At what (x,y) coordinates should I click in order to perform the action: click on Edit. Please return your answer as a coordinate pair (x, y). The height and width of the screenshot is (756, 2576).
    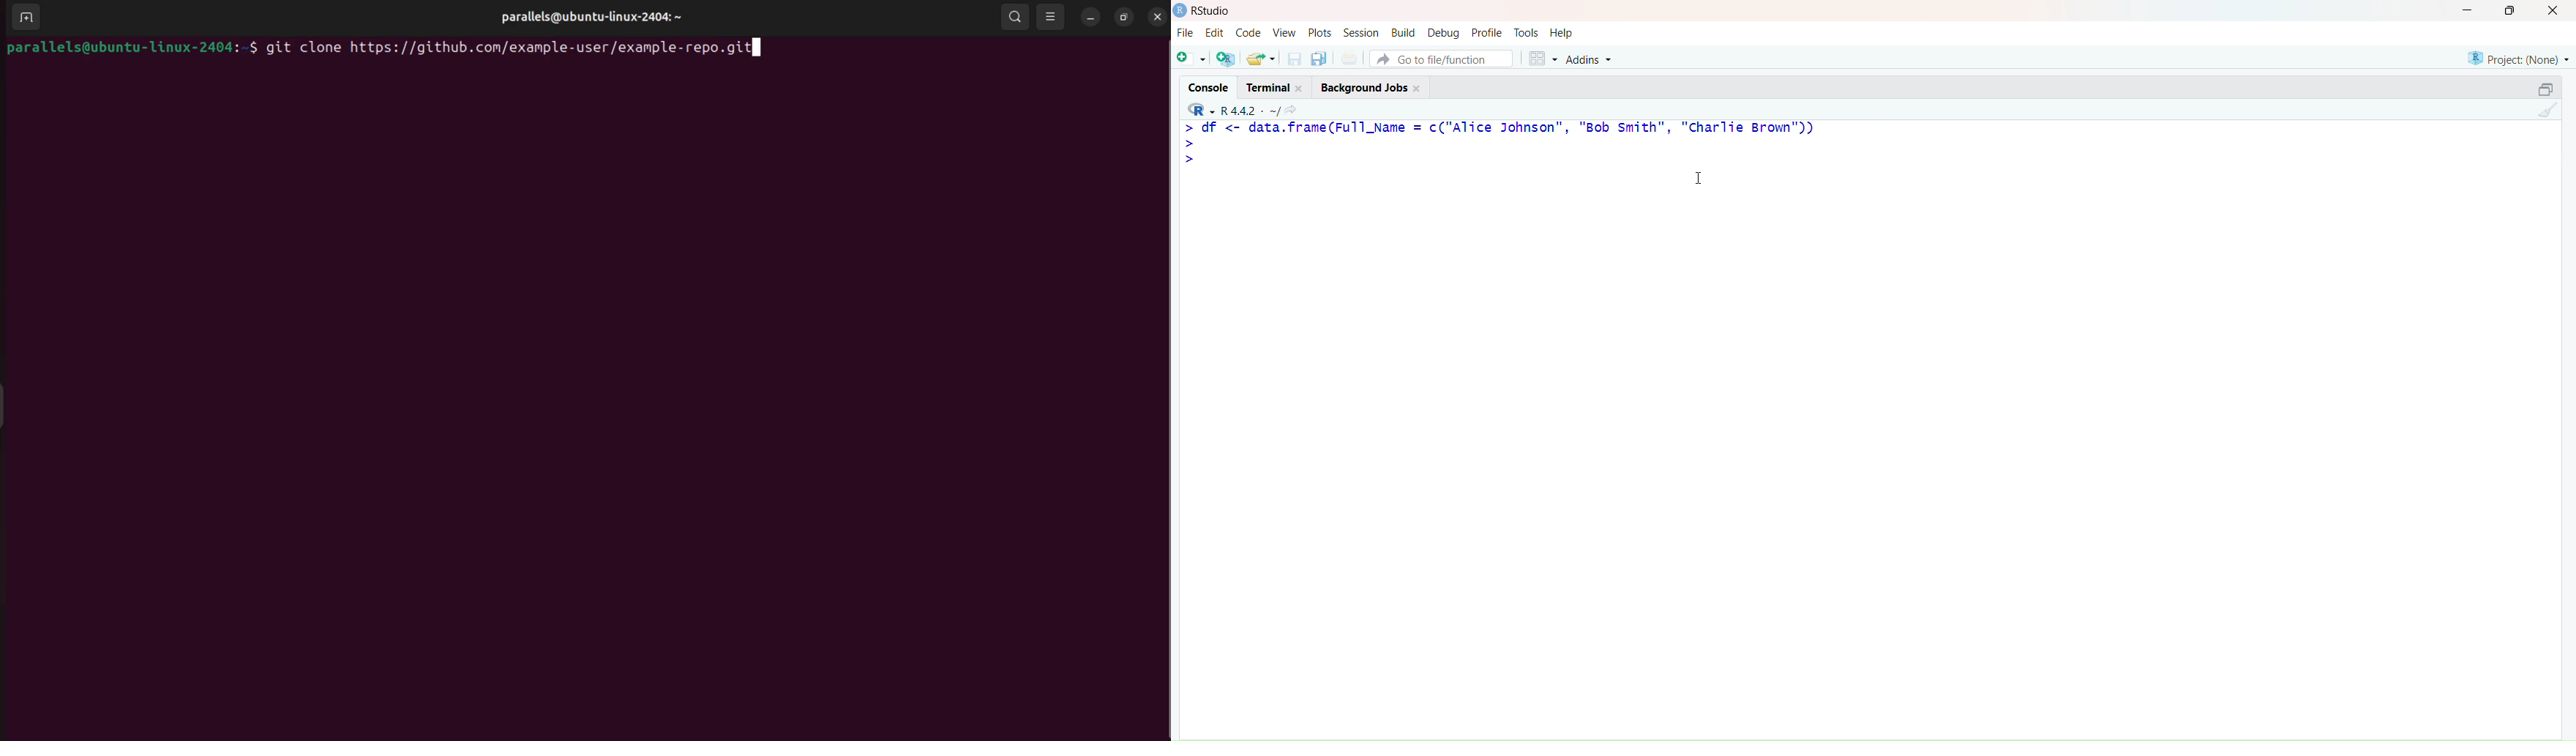
    Looking at the image, I should click on (1214, 32).